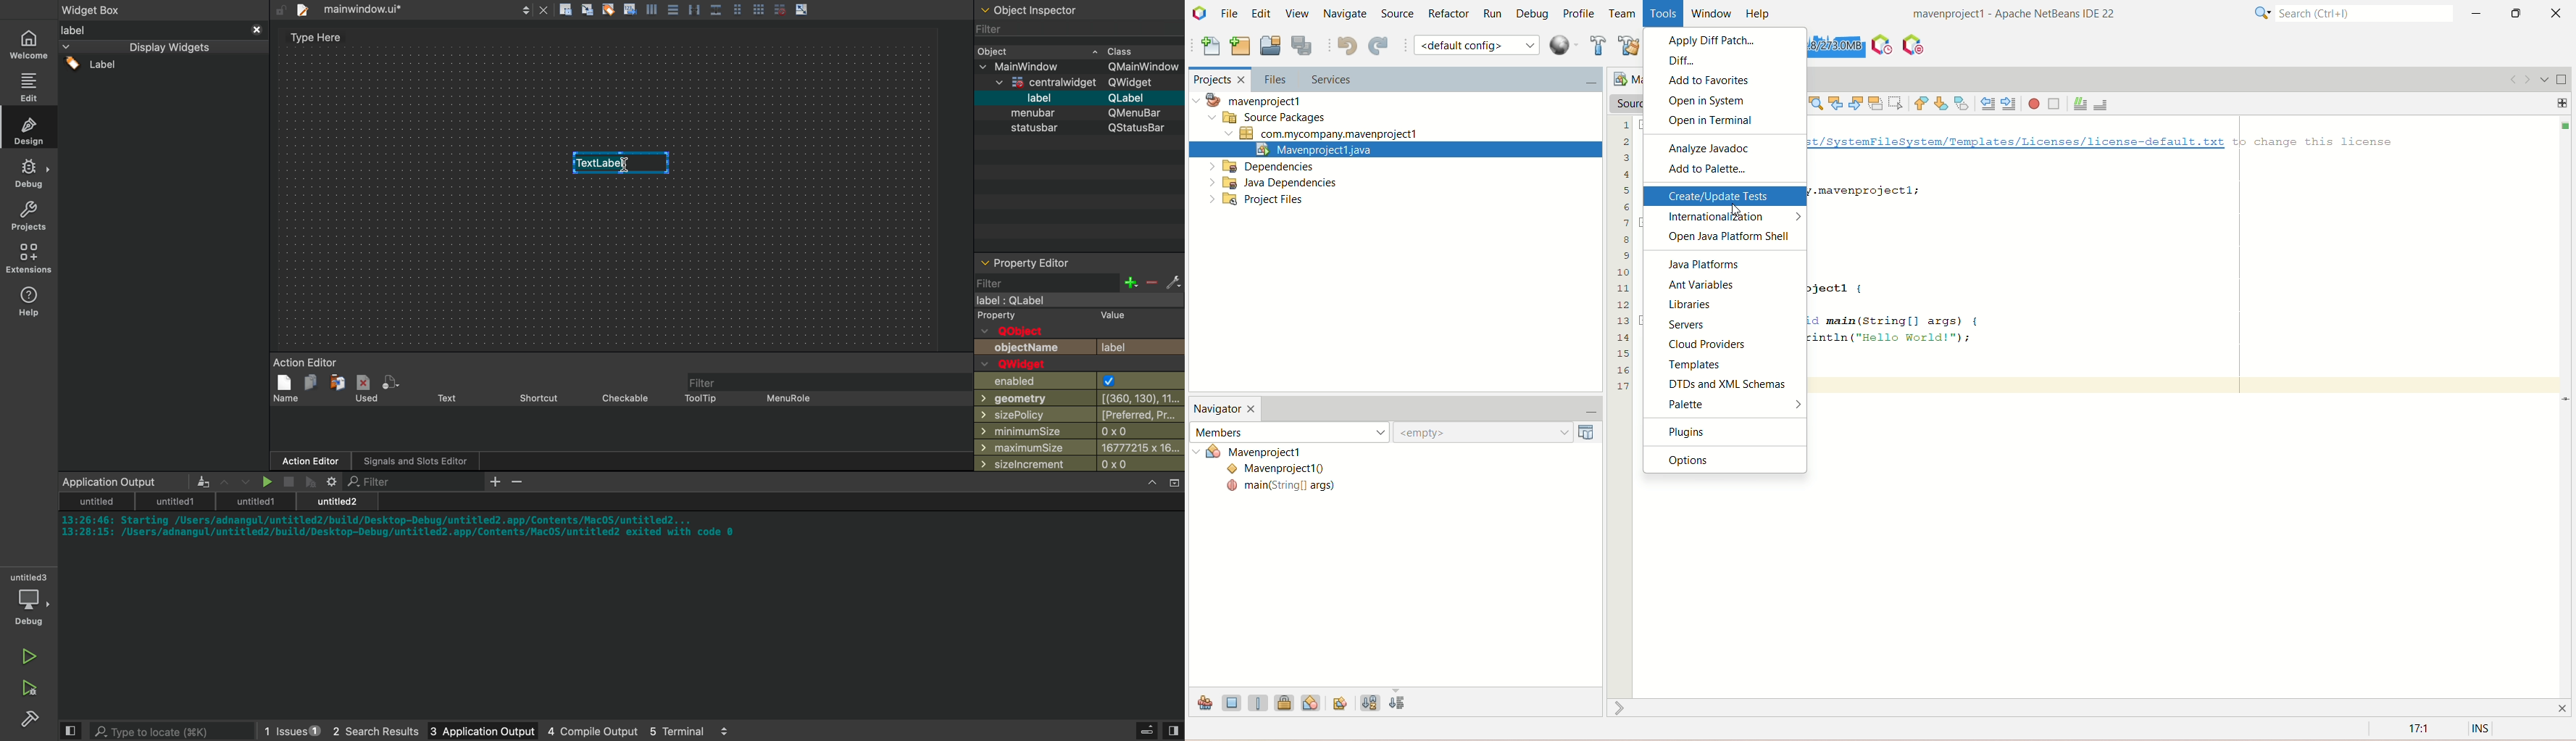 The width and height of the screenshot is (2576, 756). What do you see at coordinates (31, 44) in the screenshot?
I see `home` at bounding box center [31, 44].